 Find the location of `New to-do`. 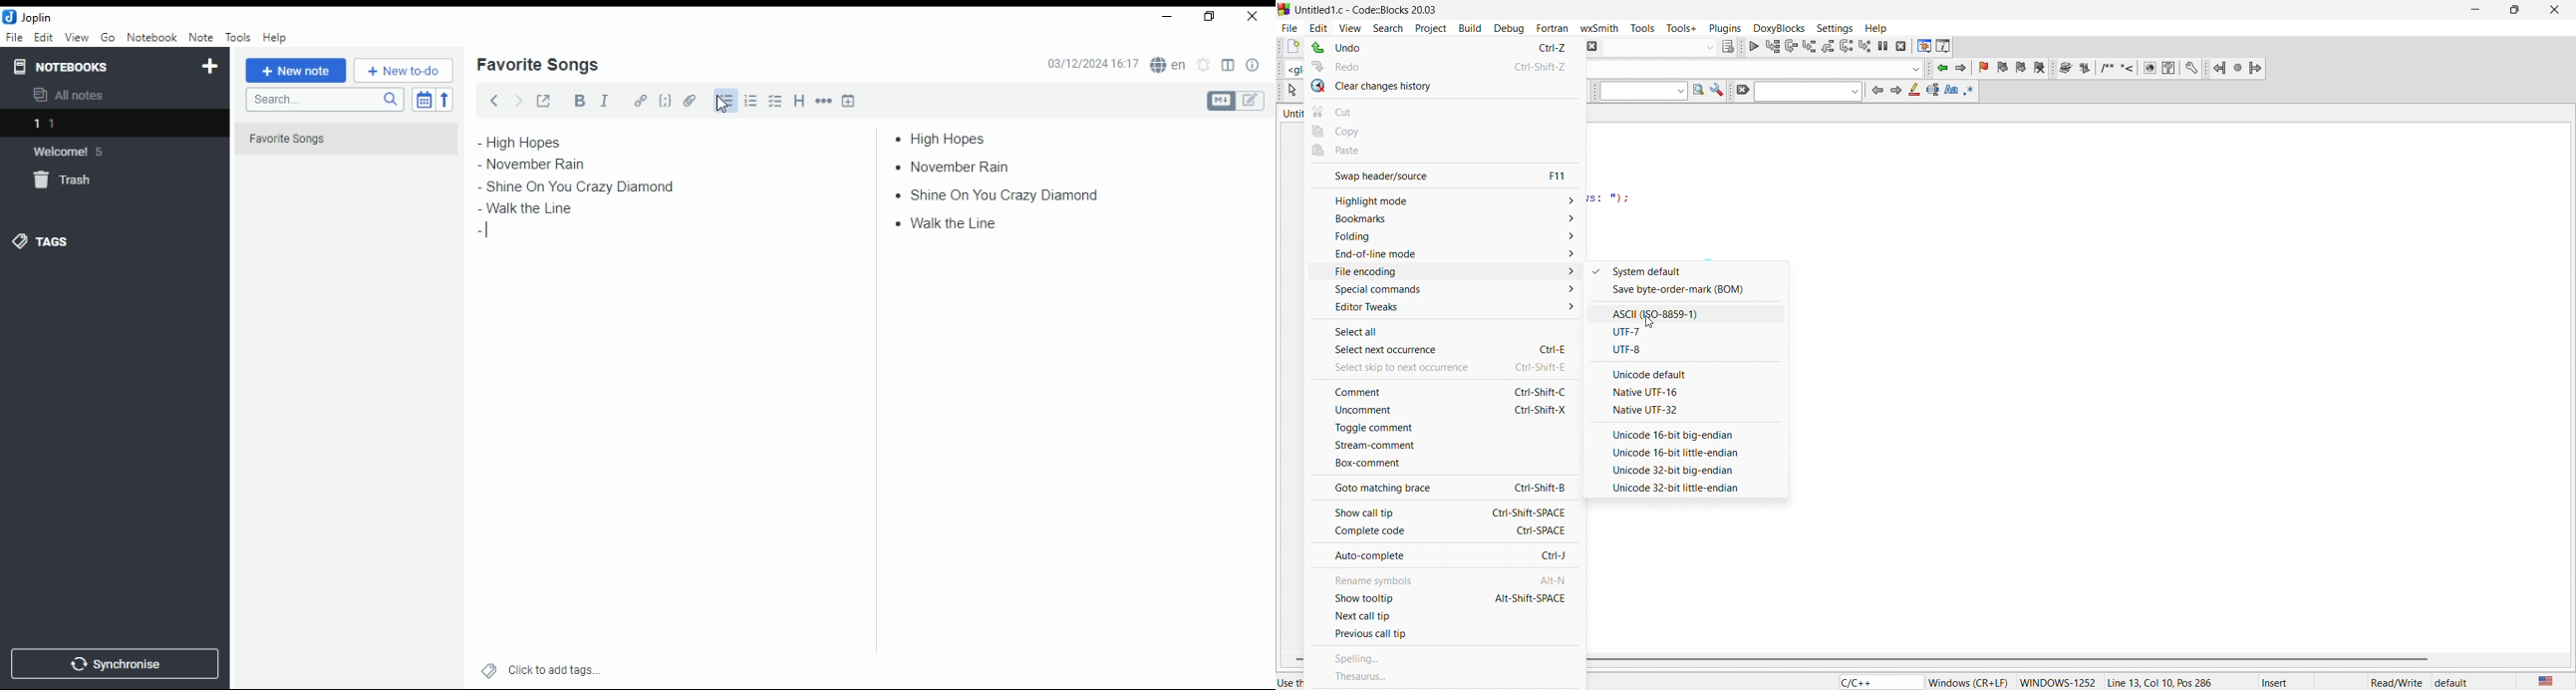

New to-do is located at coordinates (404, 71).